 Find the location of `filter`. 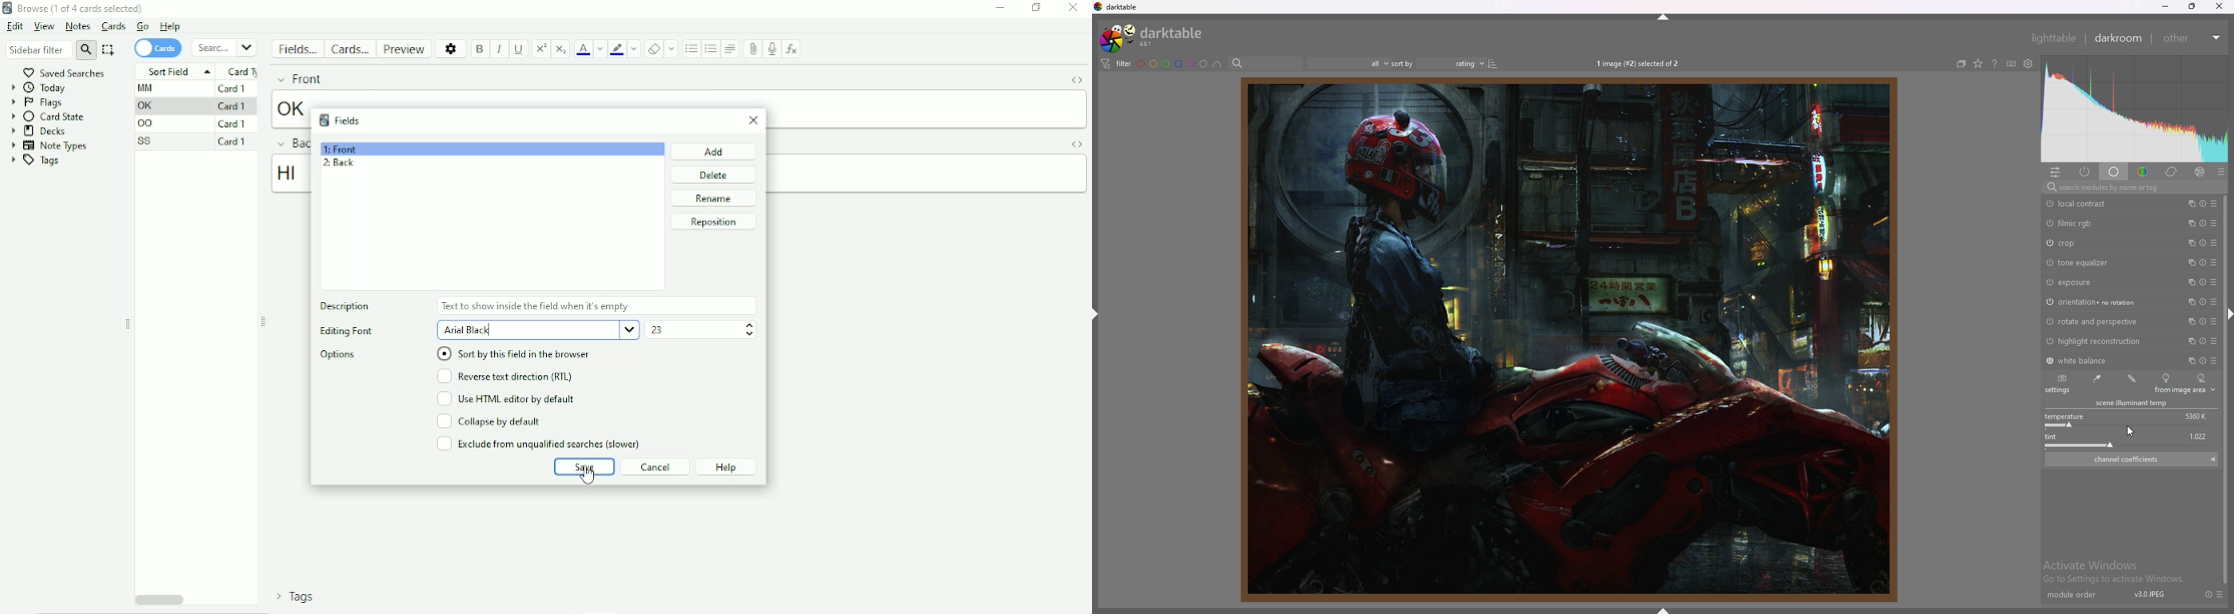

filter is located at coordinates (1115, 64).